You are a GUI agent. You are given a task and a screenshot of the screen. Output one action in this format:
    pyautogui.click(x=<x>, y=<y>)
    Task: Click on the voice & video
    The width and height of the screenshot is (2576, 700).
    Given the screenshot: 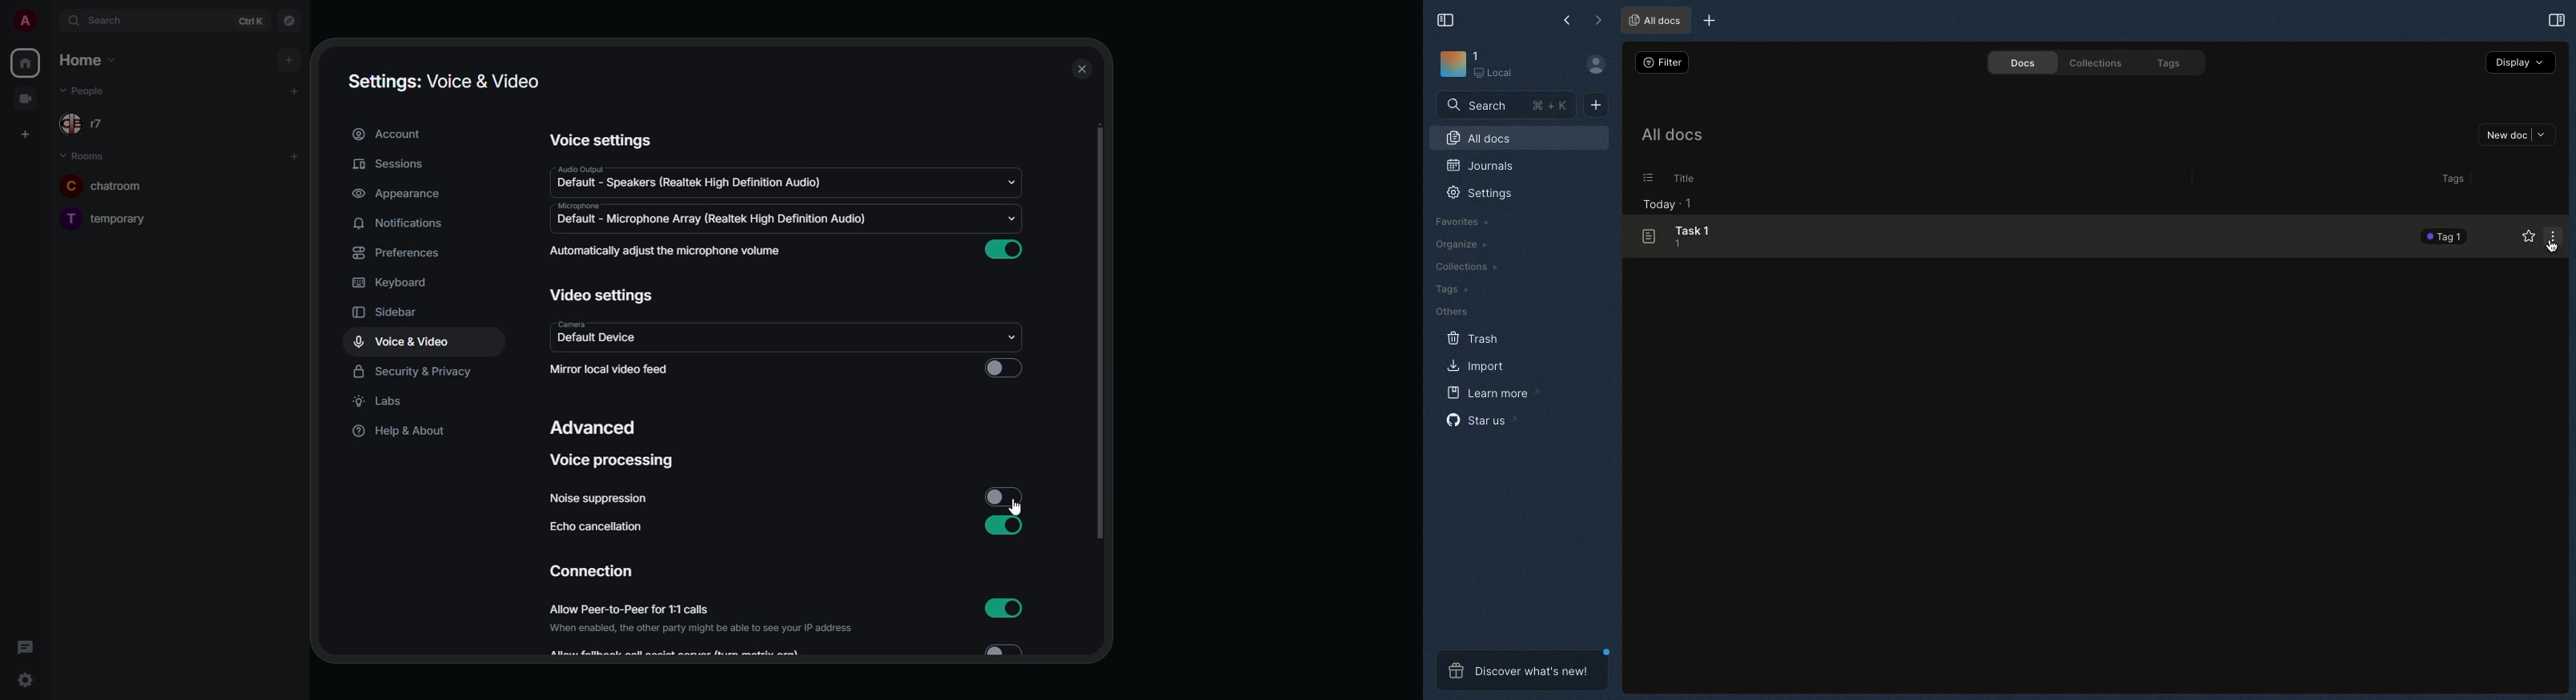 What is the action you would take?
    pyautogui.click(x=402, y=342)
    